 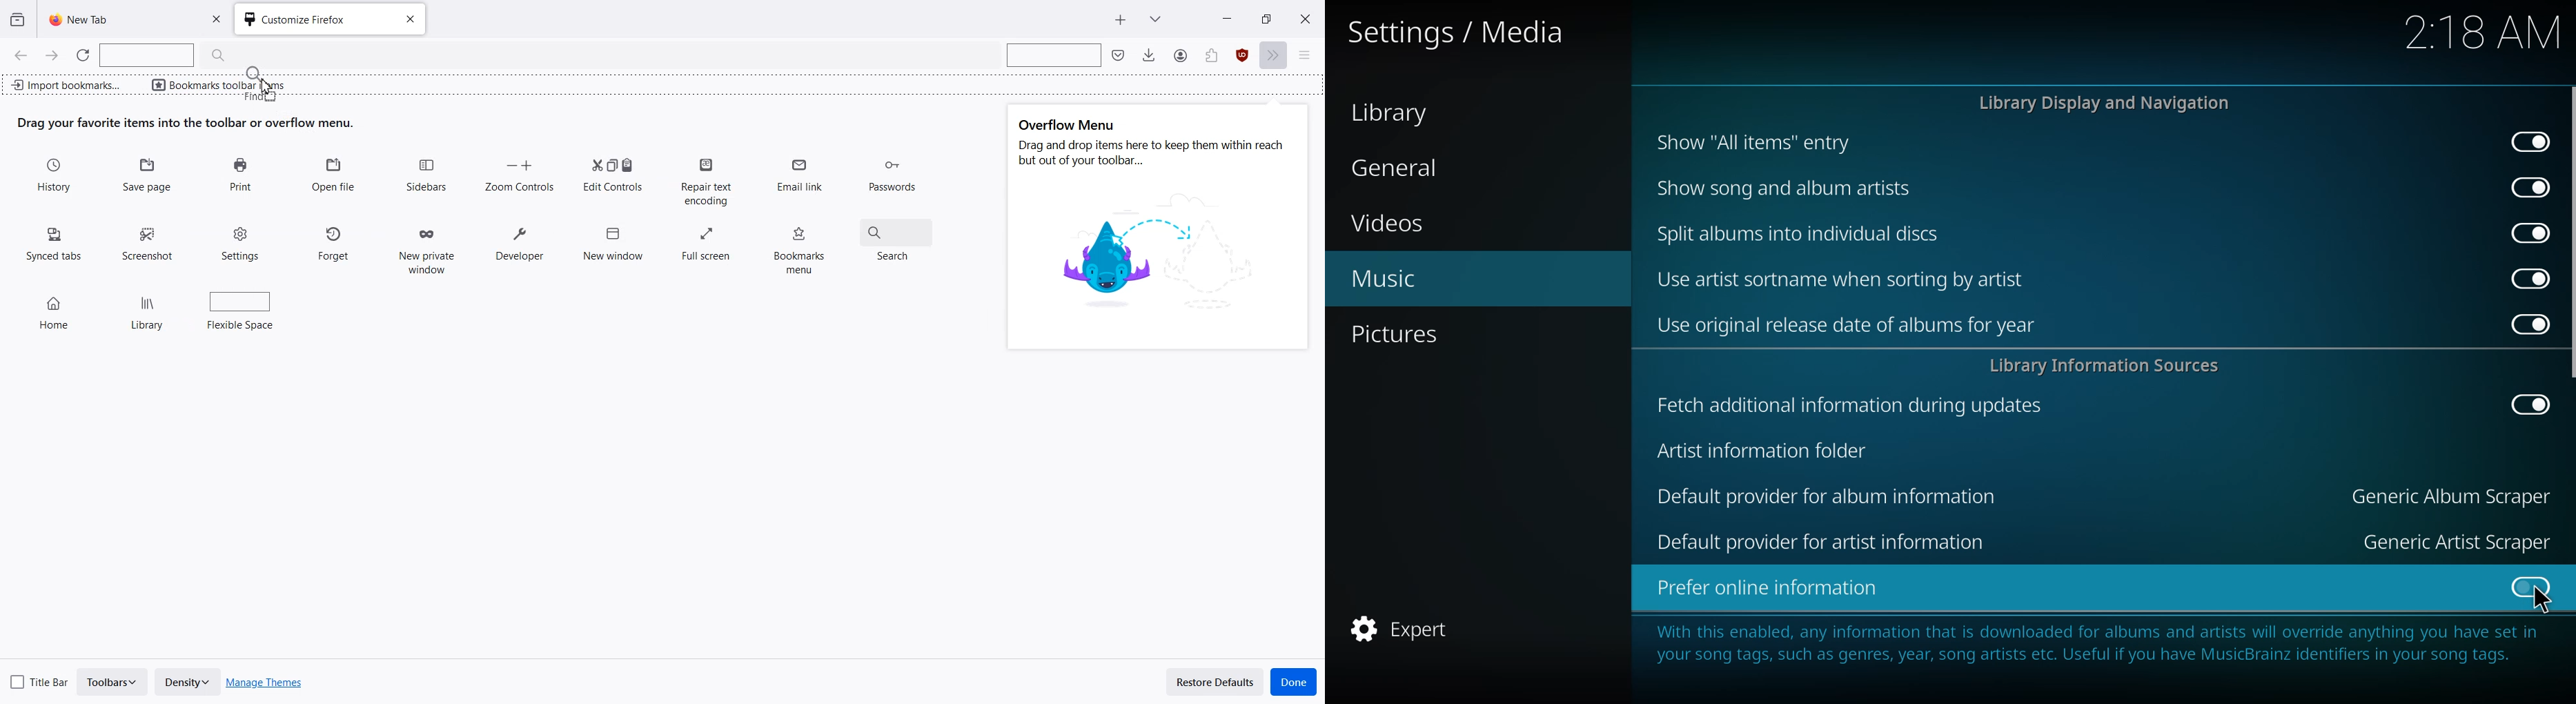 What do you see at coordinates (2523, 322) in the screenshot?
I see `enabled` at bounding box center [2523, 322].